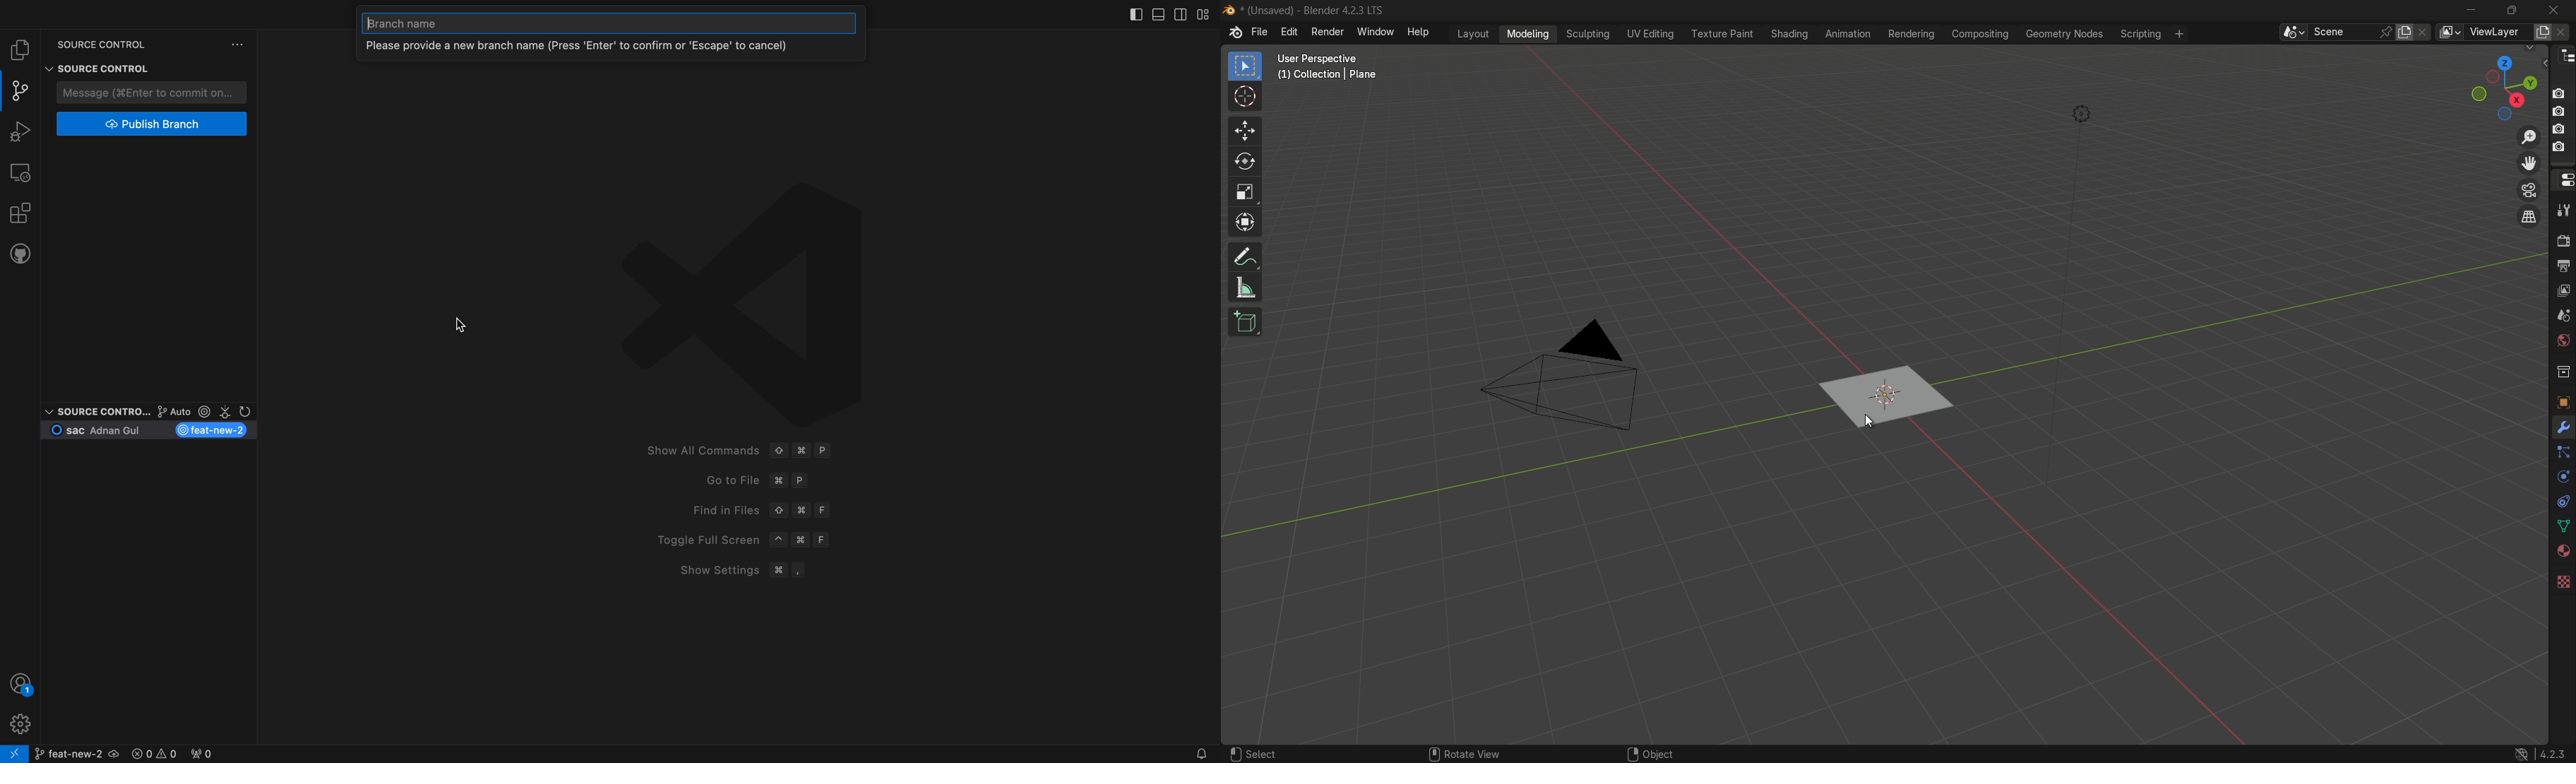 This screenshot has height=784, width=2576. What do you see at coordinates (2562, 551) in the screenshot?
I see `material` at bounding box center [2562, 551].